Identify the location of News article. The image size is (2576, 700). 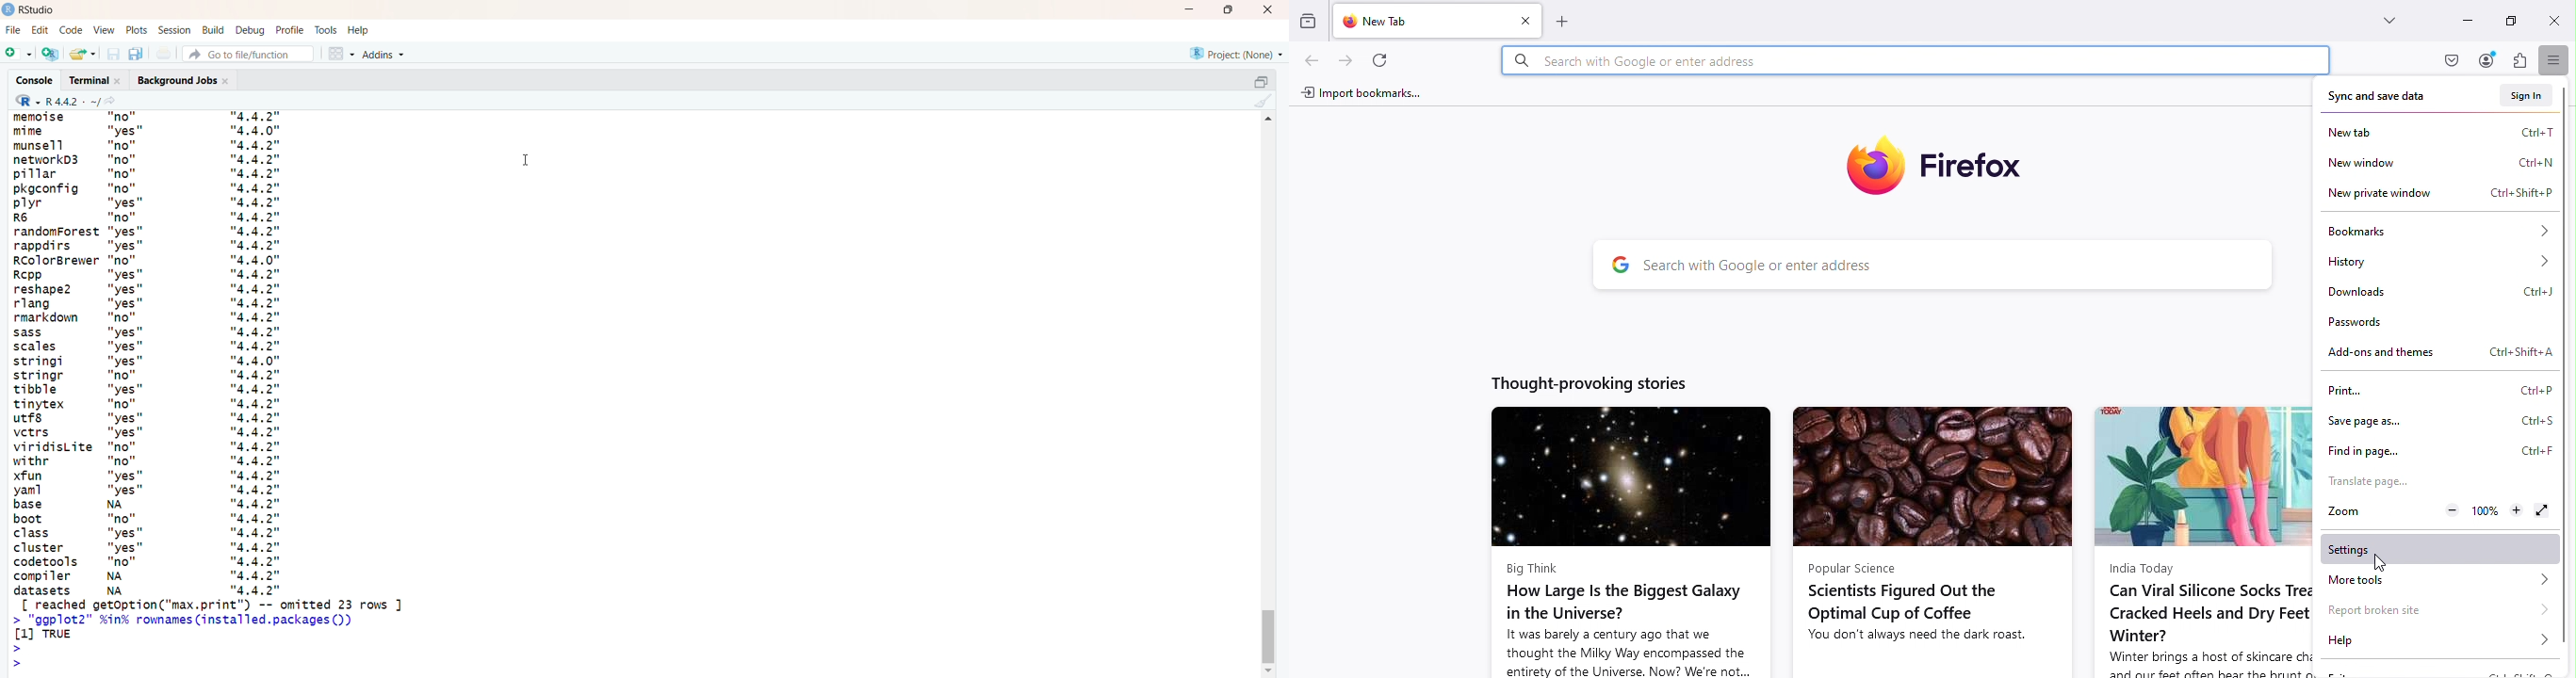
(2202, 540).